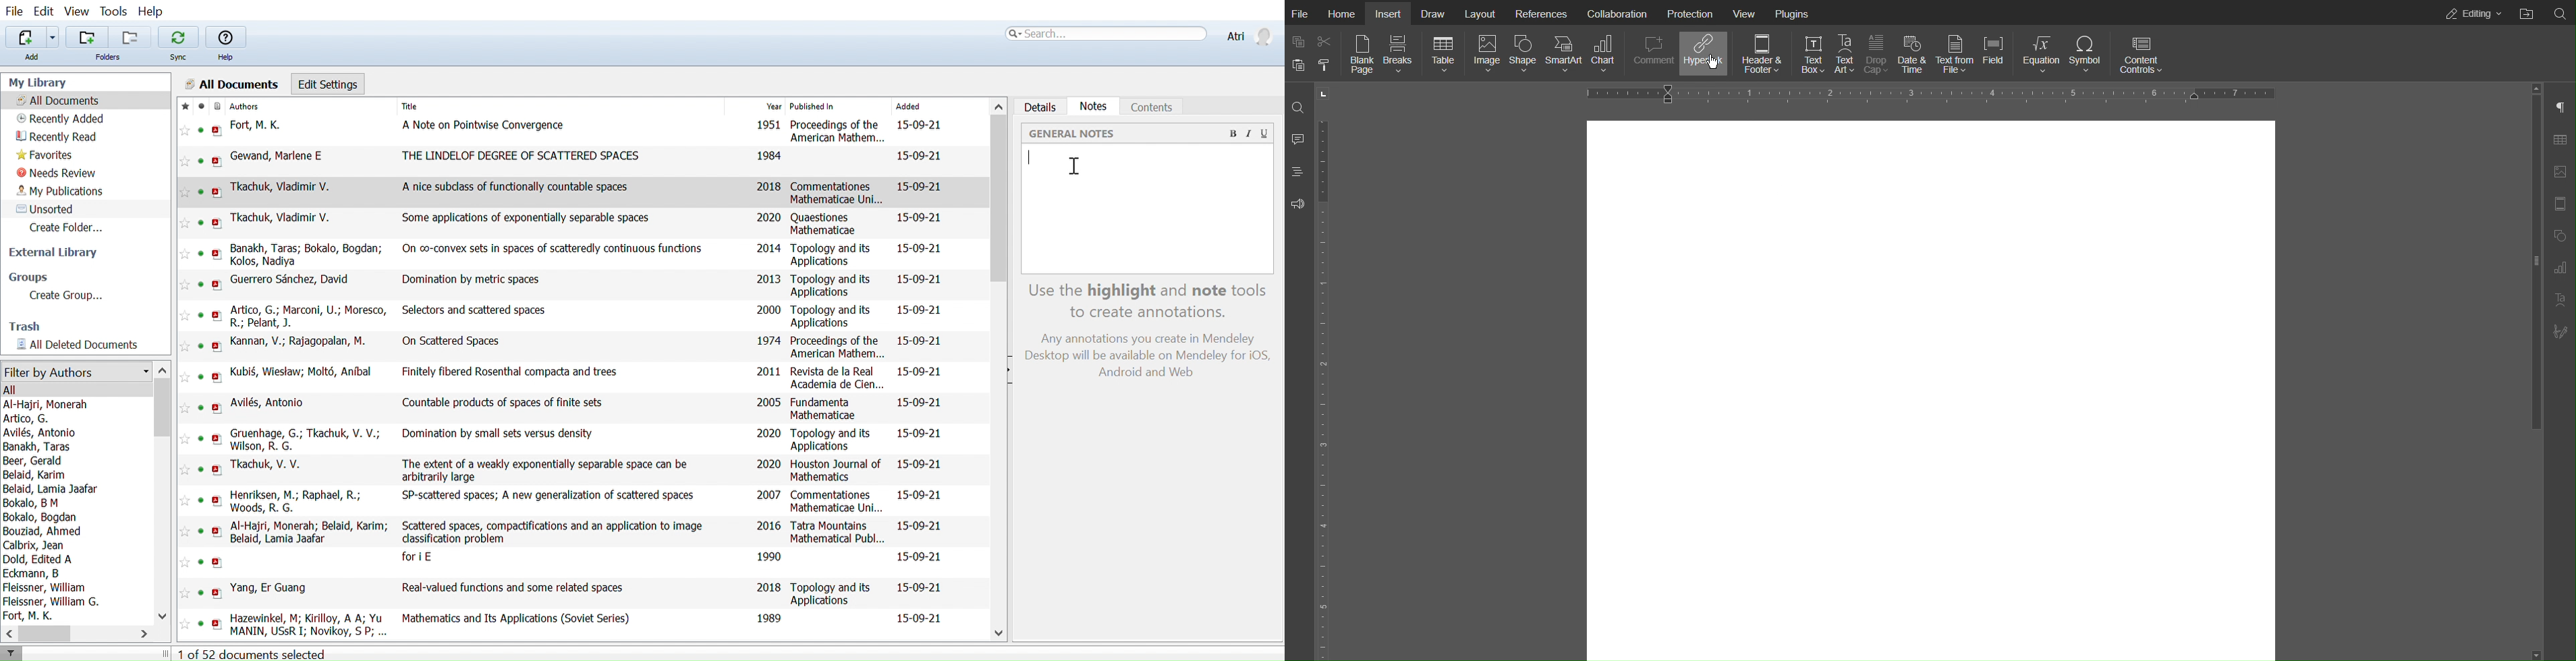 This screenshot has width=2576, height=672. Describe the element at coordinates (38, 82) in the screenshot. I see `My Library` at that location.